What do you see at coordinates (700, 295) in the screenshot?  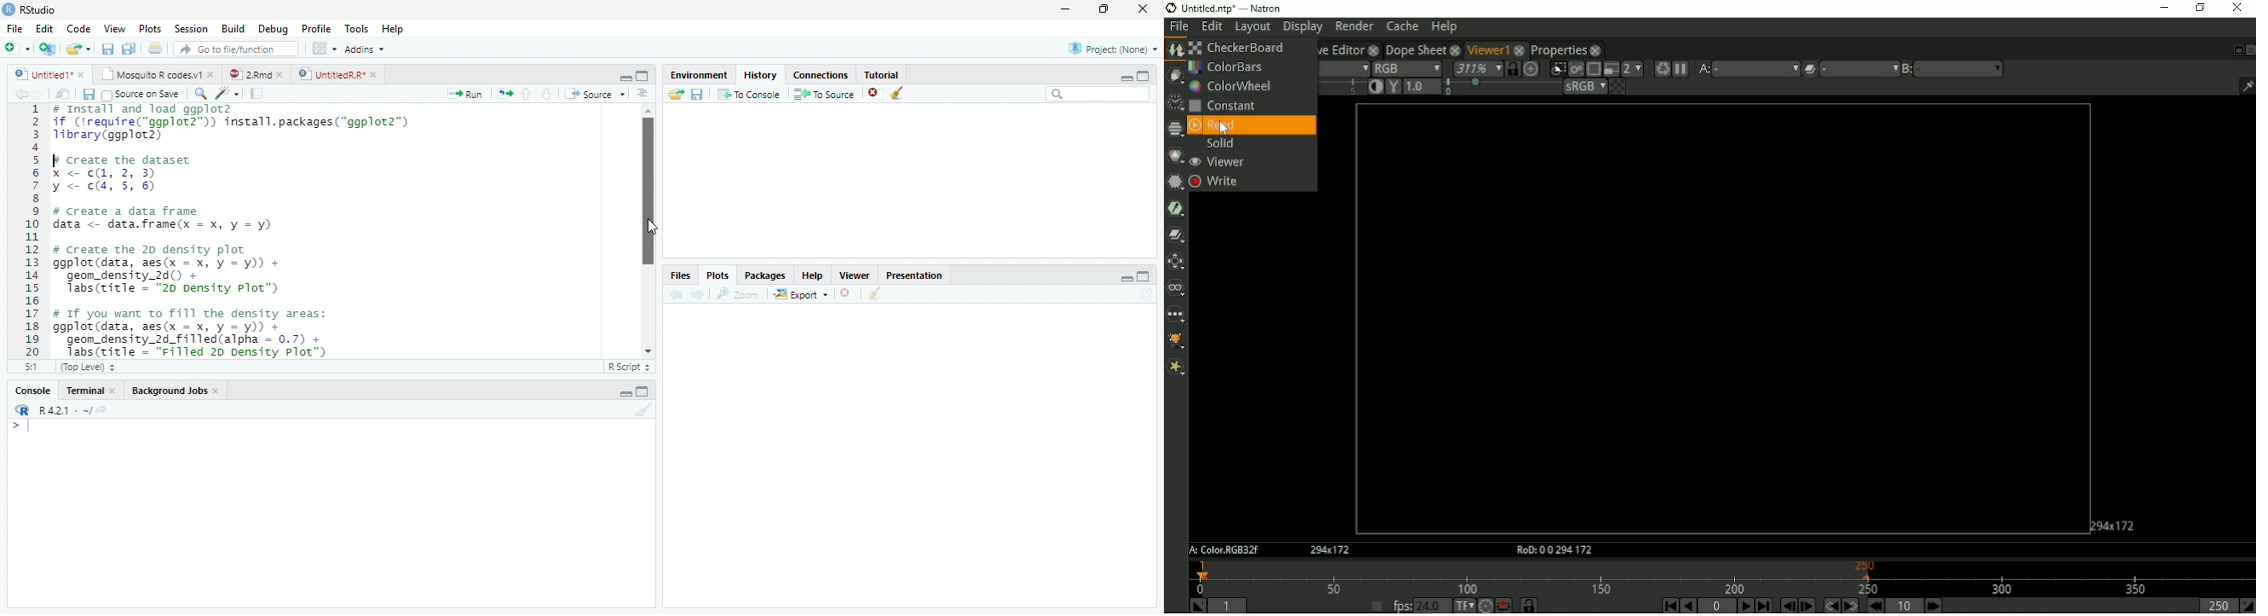 I see `next` at bounding box center [700, 295].